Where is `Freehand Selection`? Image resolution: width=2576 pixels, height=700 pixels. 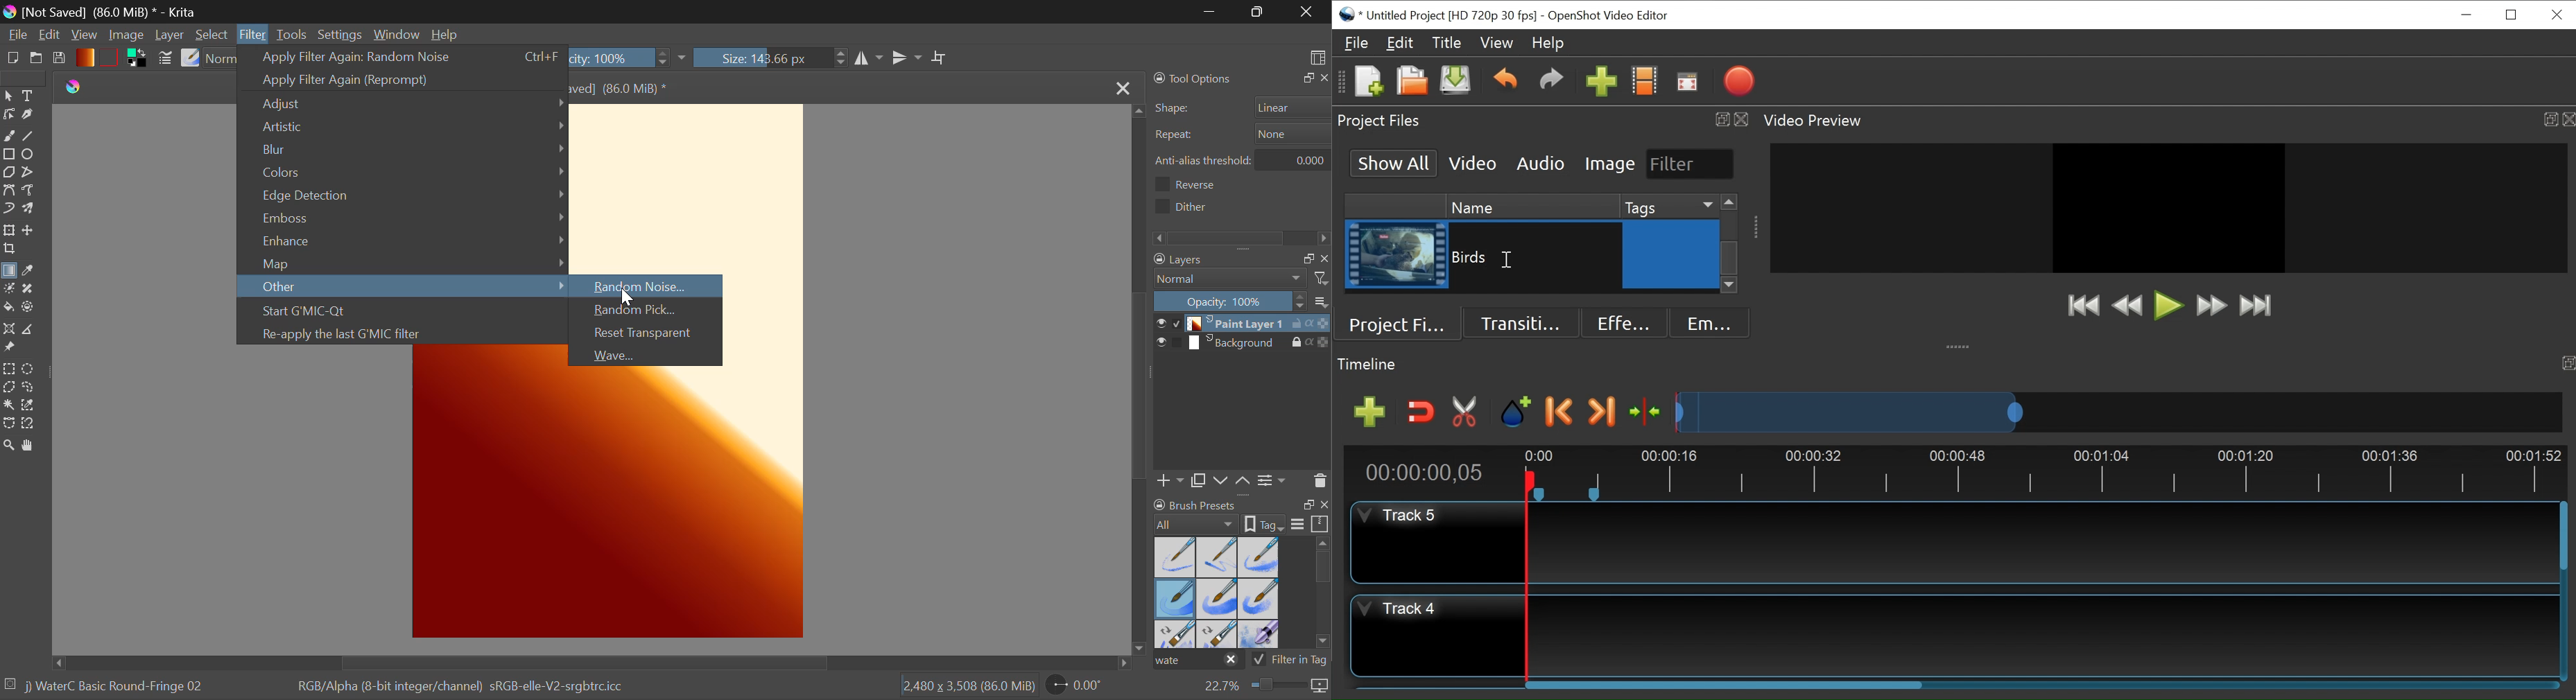
Freehand Selection is located at coordinates (32, 389).